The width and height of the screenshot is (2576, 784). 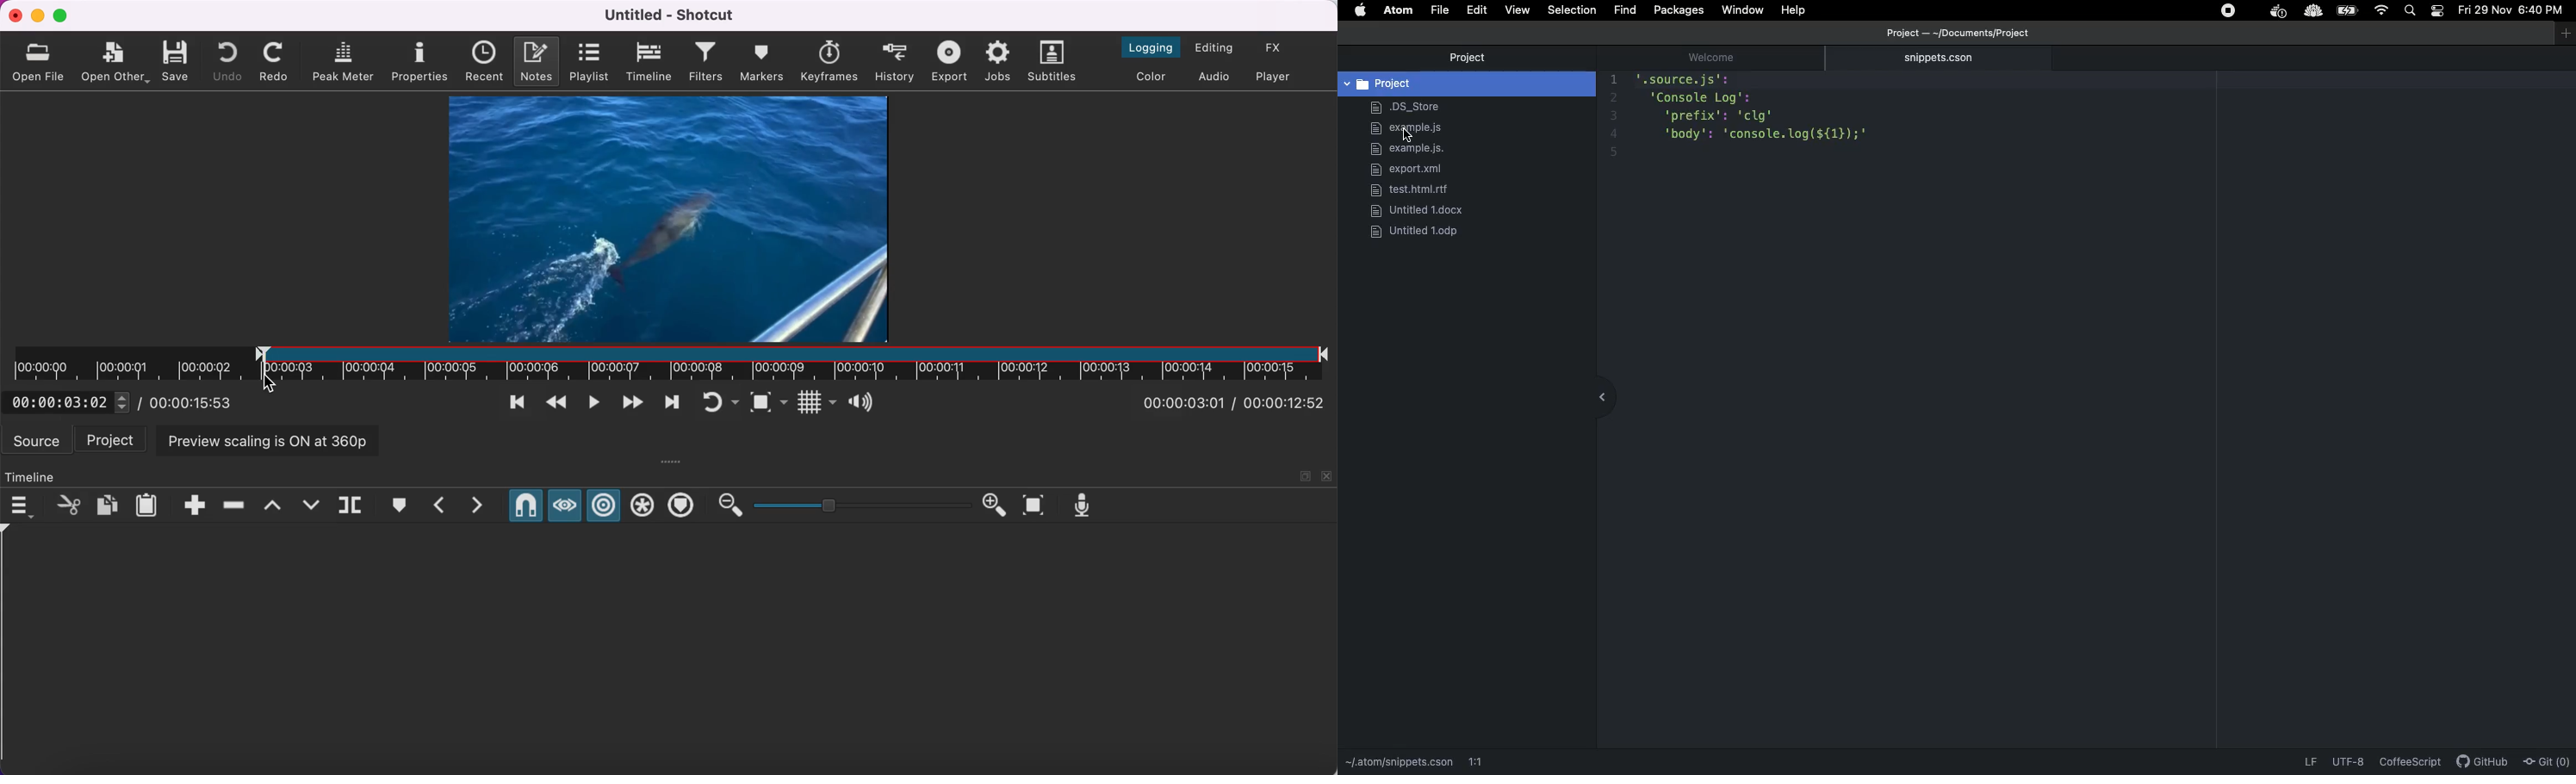 What do you see at coordinates (486, 61) in the screenshot?
I see `recent` at bounding box center [486, 61].